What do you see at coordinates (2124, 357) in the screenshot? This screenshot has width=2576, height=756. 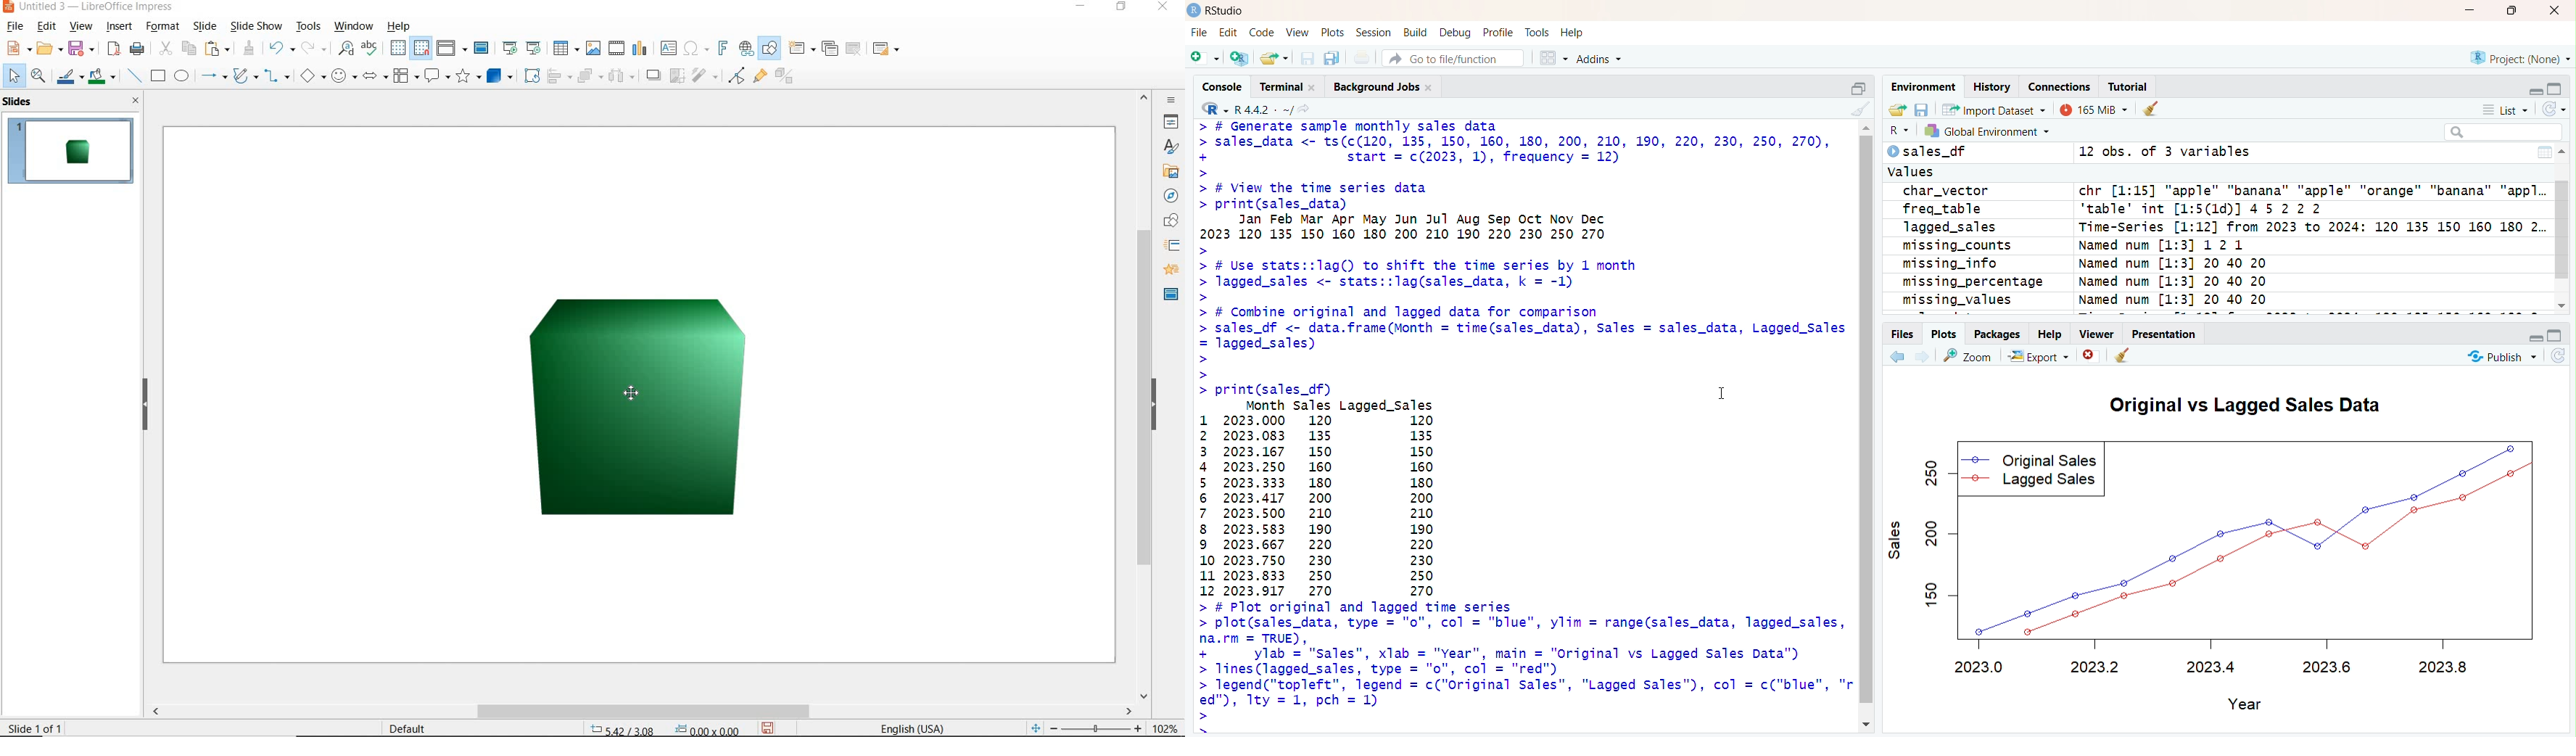 I see `clear all plot` at bounding box center [2124, 357].